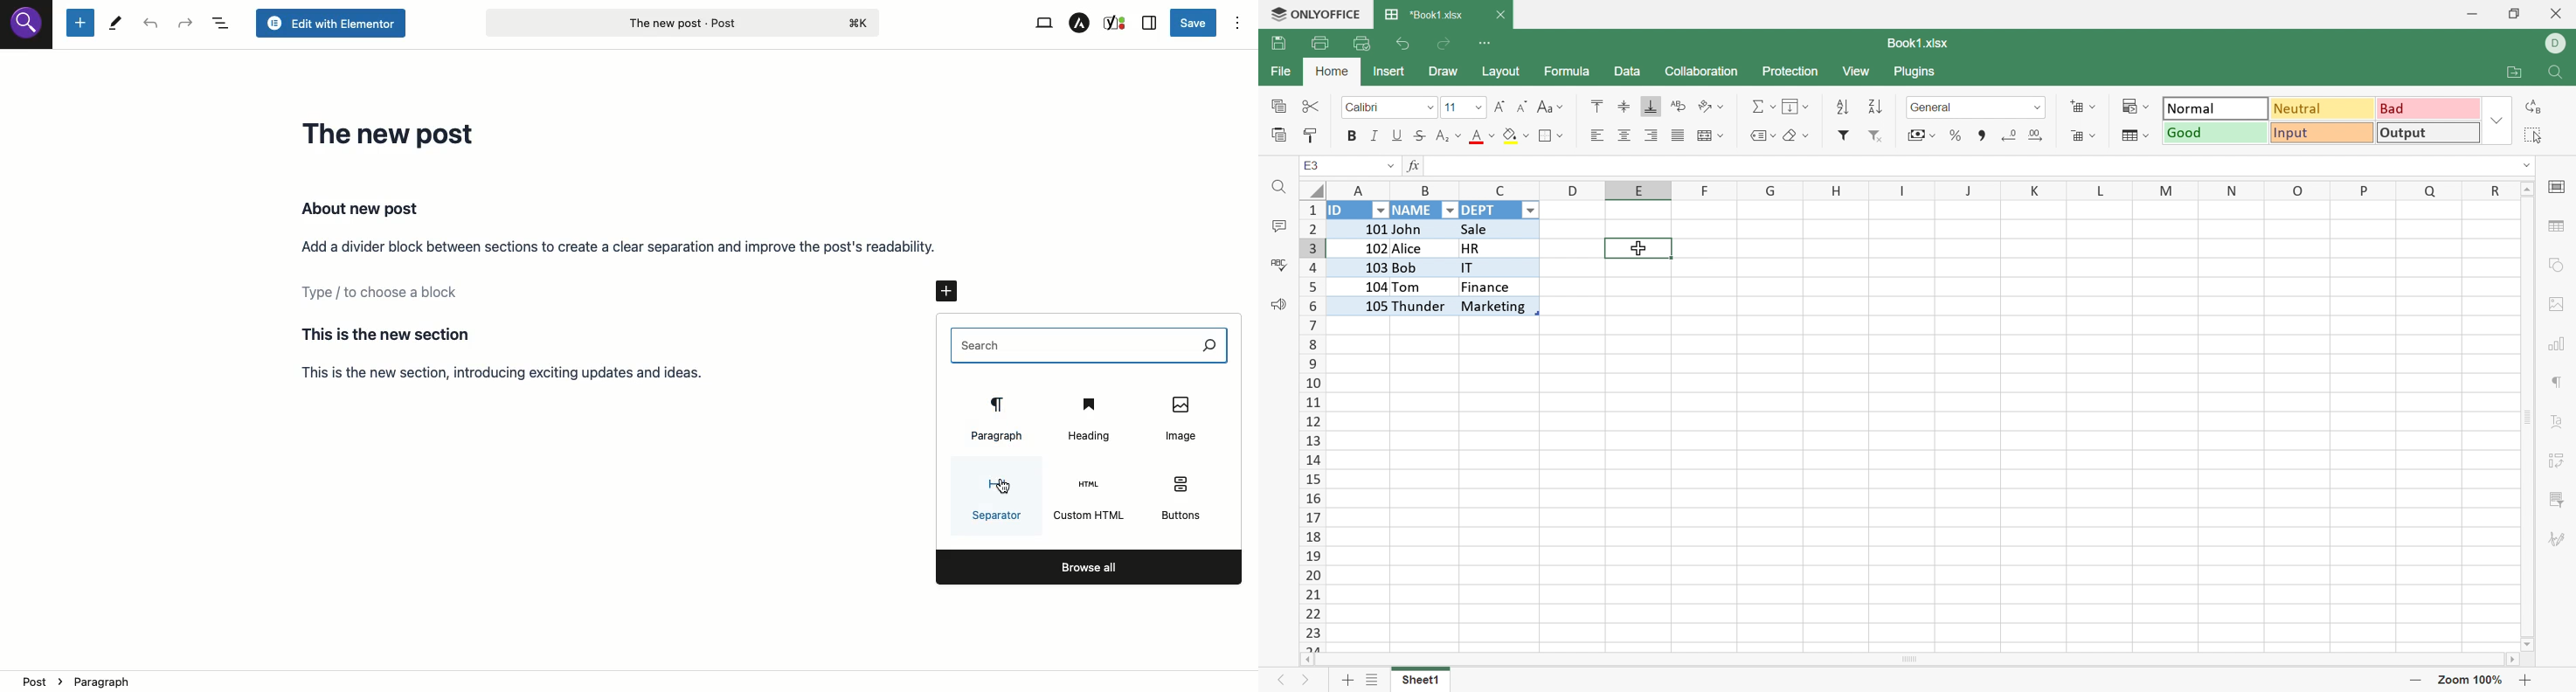 The width and height of the screenshot is (2576, 700). What do you see at coordinates (1597, 137) in the screenshot?
I see `Align Left` at bounding box center [1597, 137].